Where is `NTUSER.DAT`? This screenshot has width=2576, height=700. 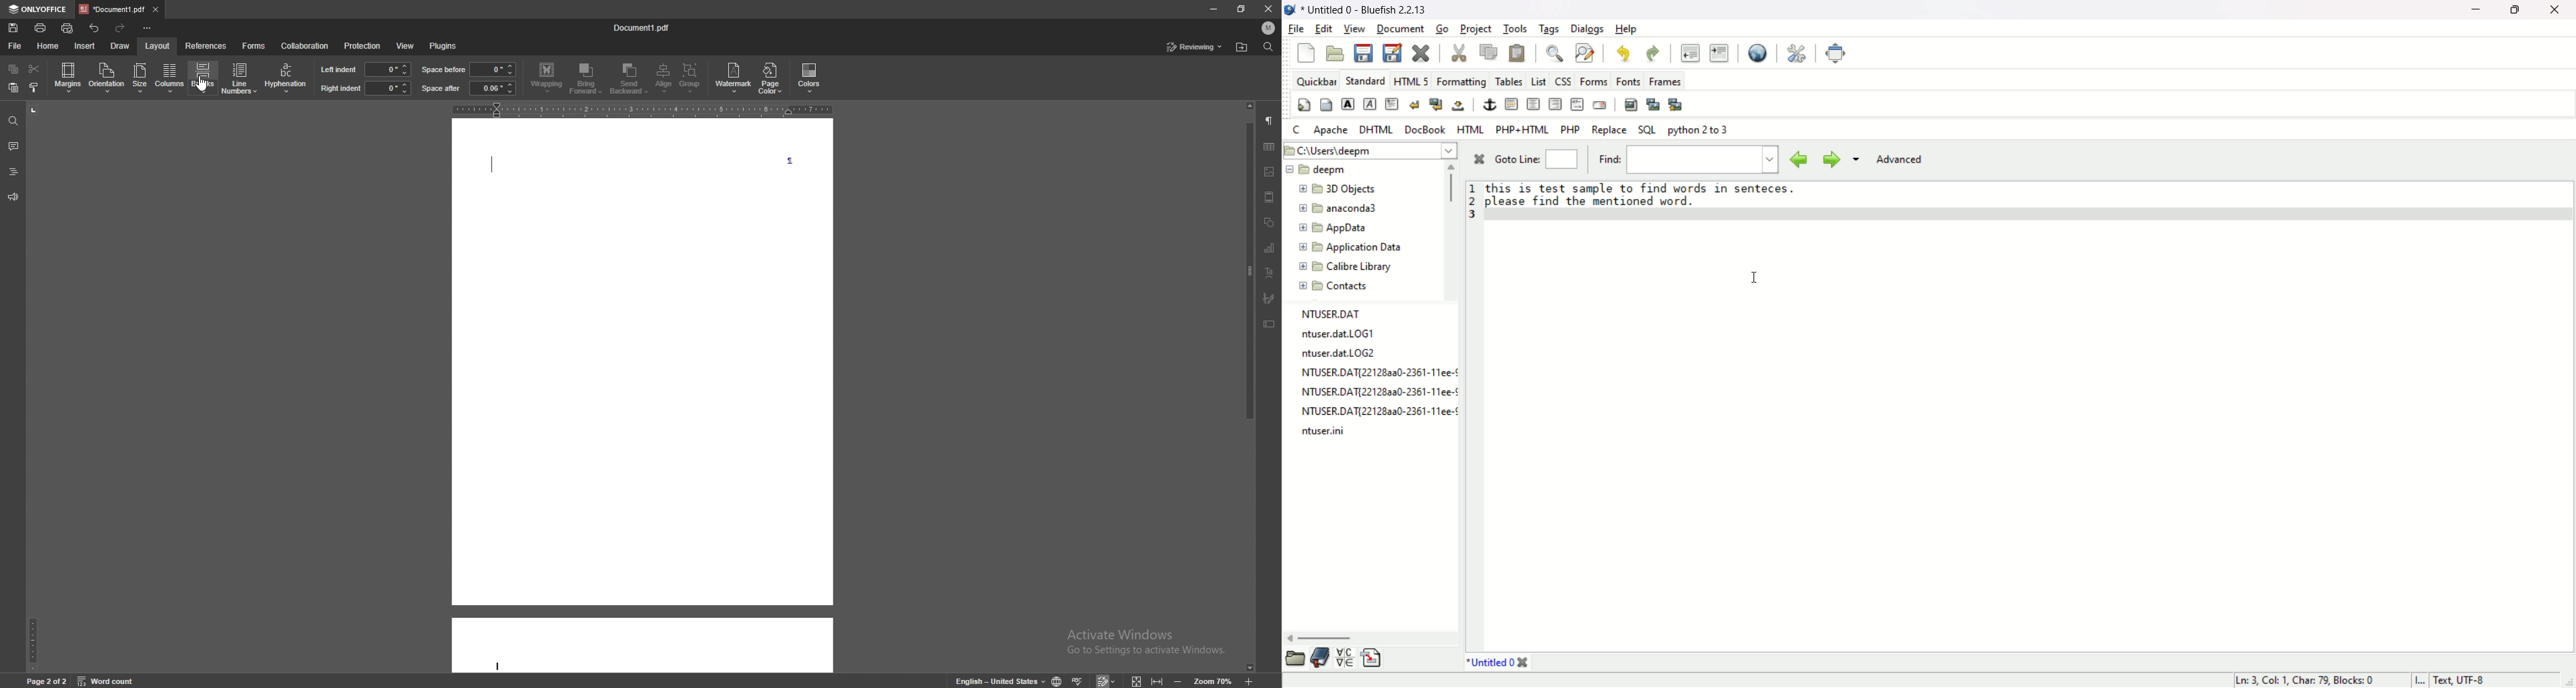 NTUSER.DAT is located at coordinates (1335, 313).